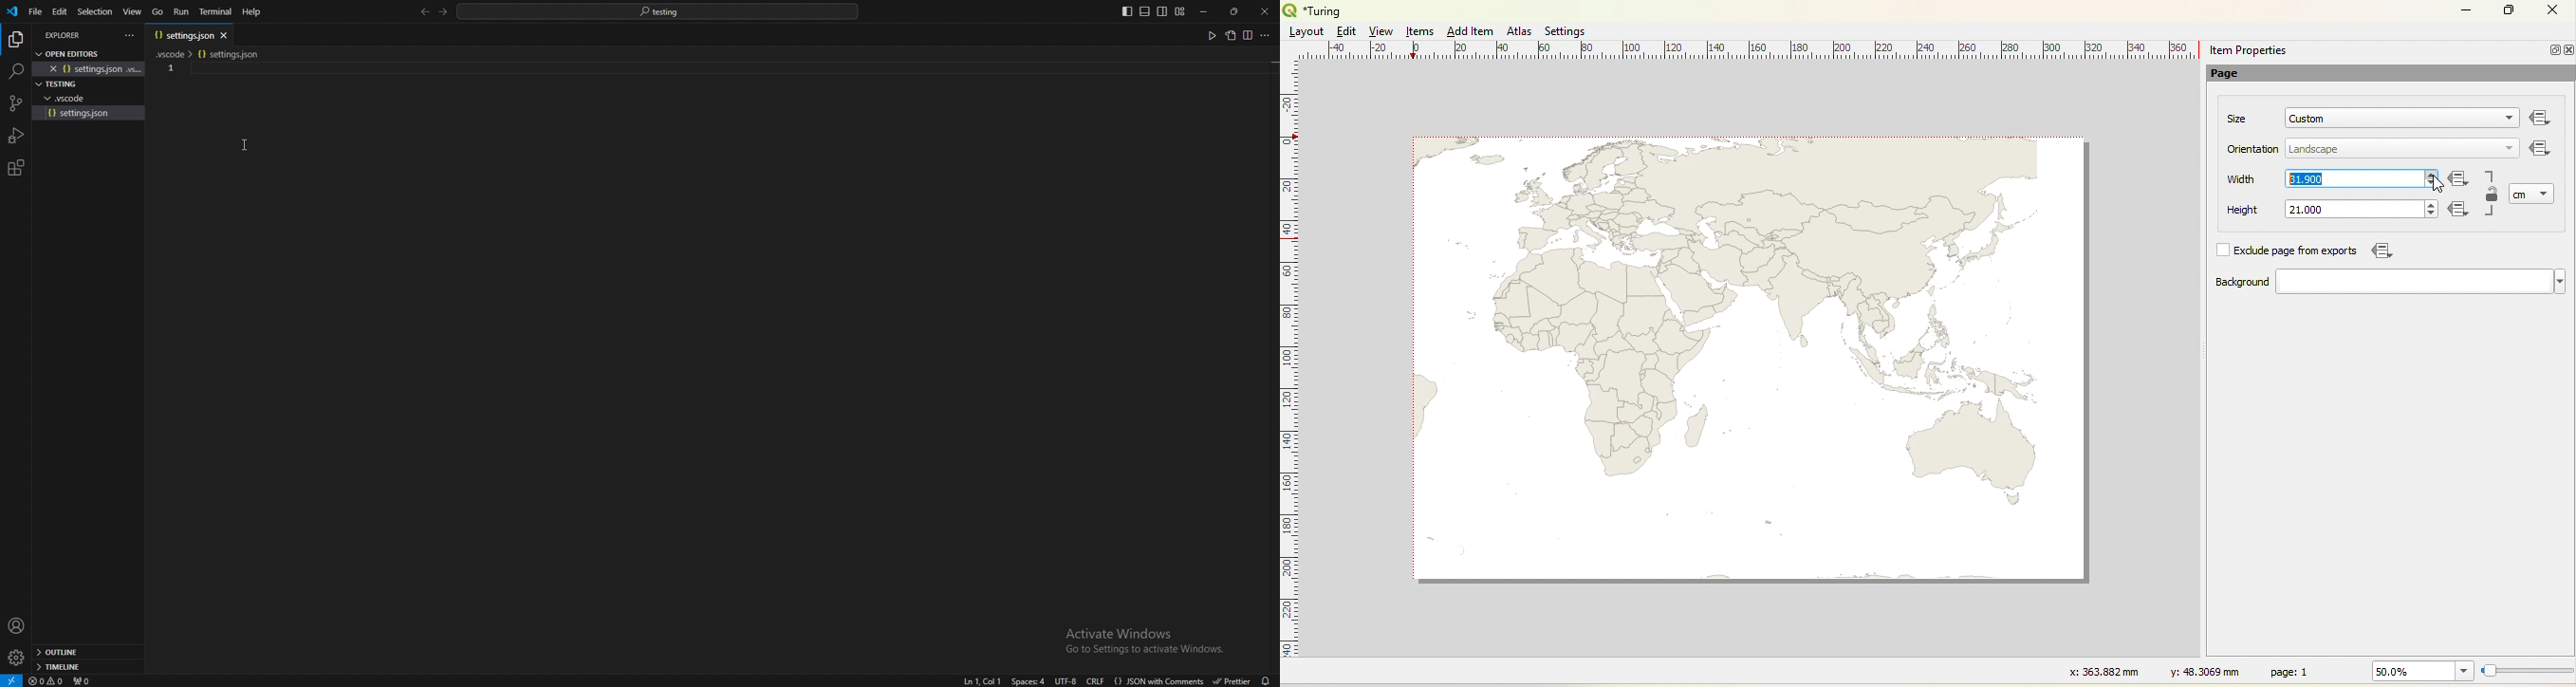 The width and height of the screenshot is (2576, 700). What do you see at coordinates (1030, 681) in the screenshot?
I see `space` at bounding box center [1030, 681].